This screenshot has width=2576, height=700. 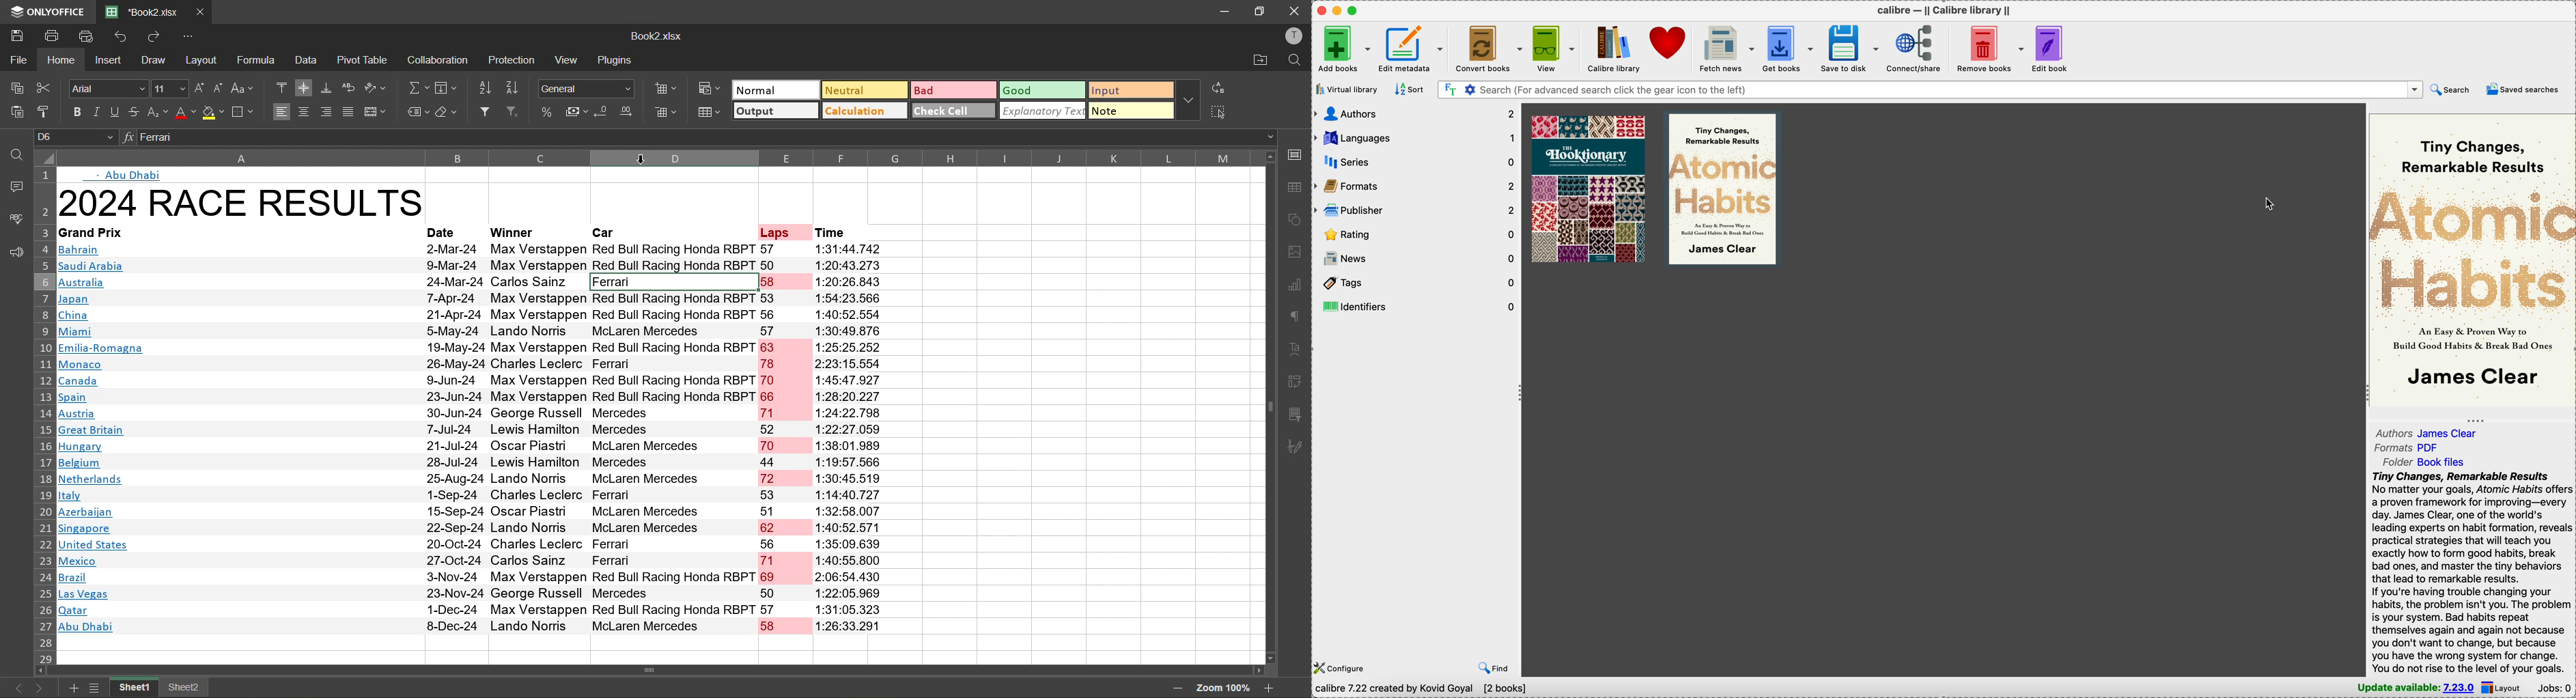 I want to click on an easy & proven way to build good habits & break bad ones, so click(x=2473, y=338).